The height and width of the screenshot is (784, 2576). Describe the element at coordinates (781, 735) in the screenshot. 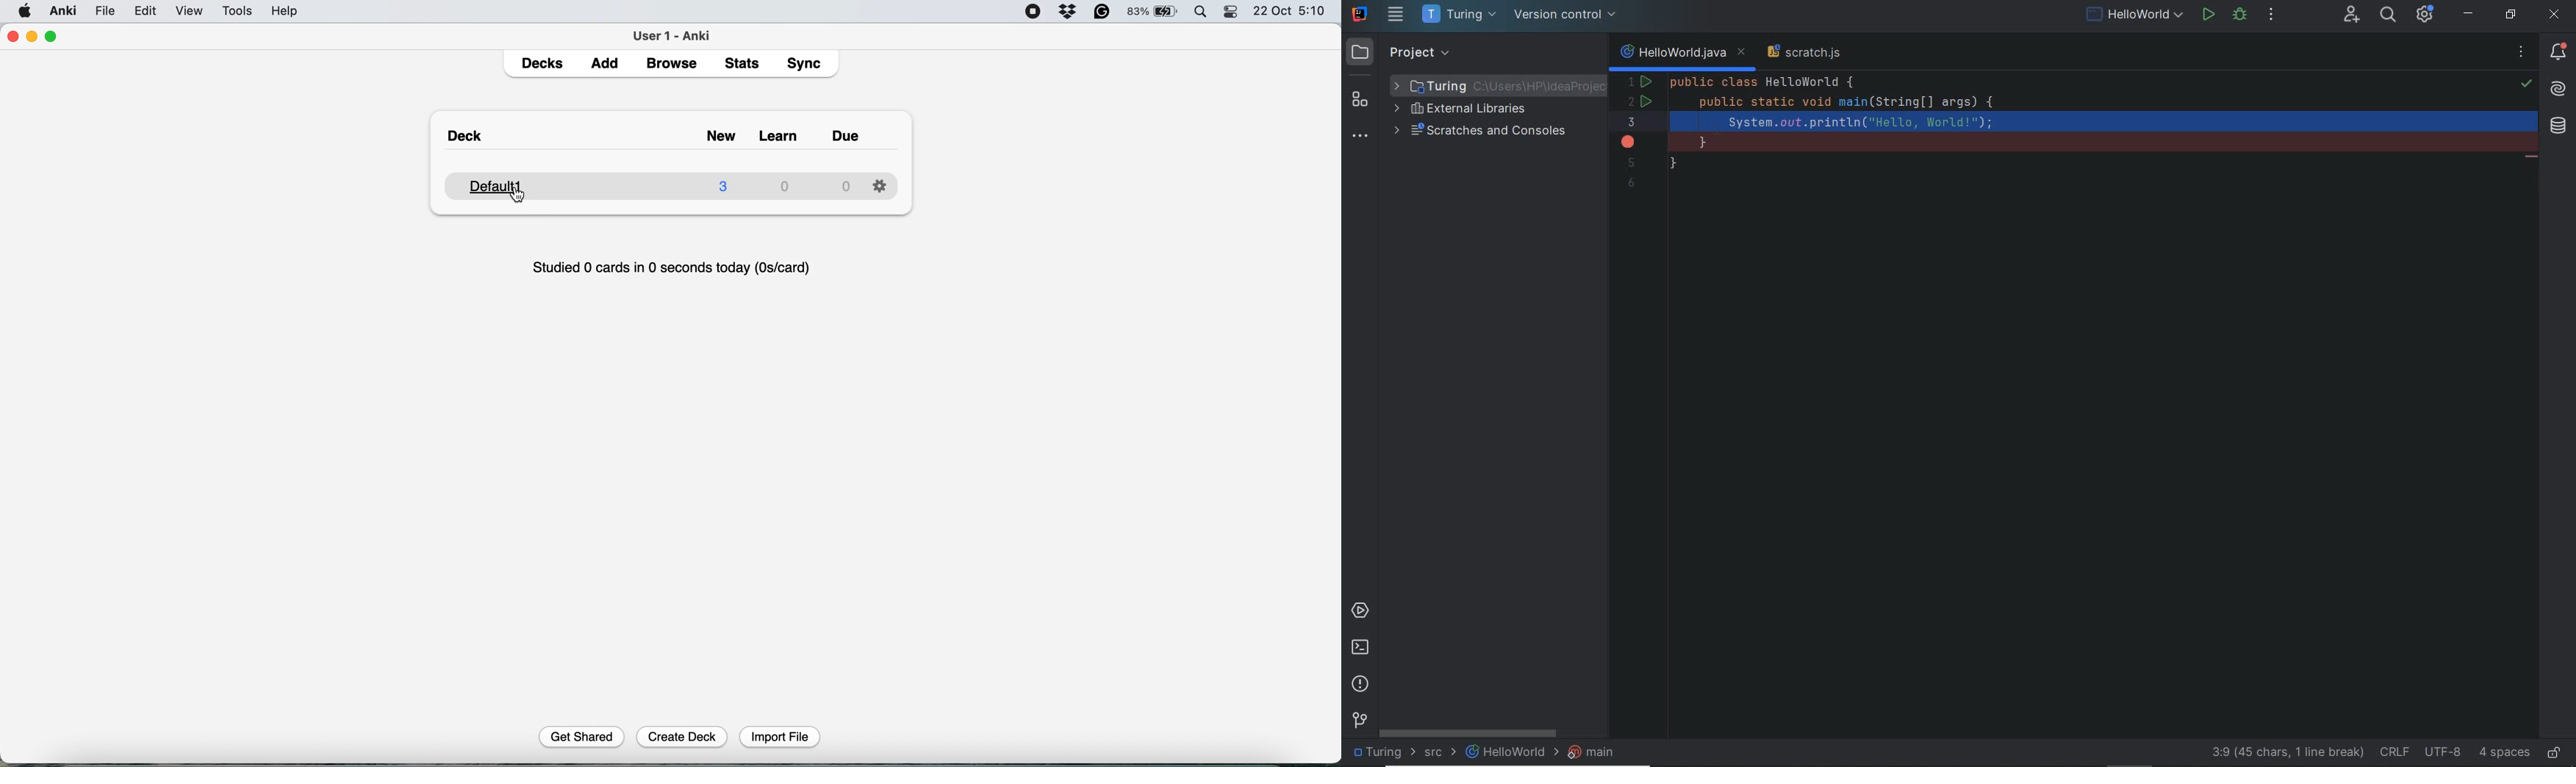

I see `import file` at that location.